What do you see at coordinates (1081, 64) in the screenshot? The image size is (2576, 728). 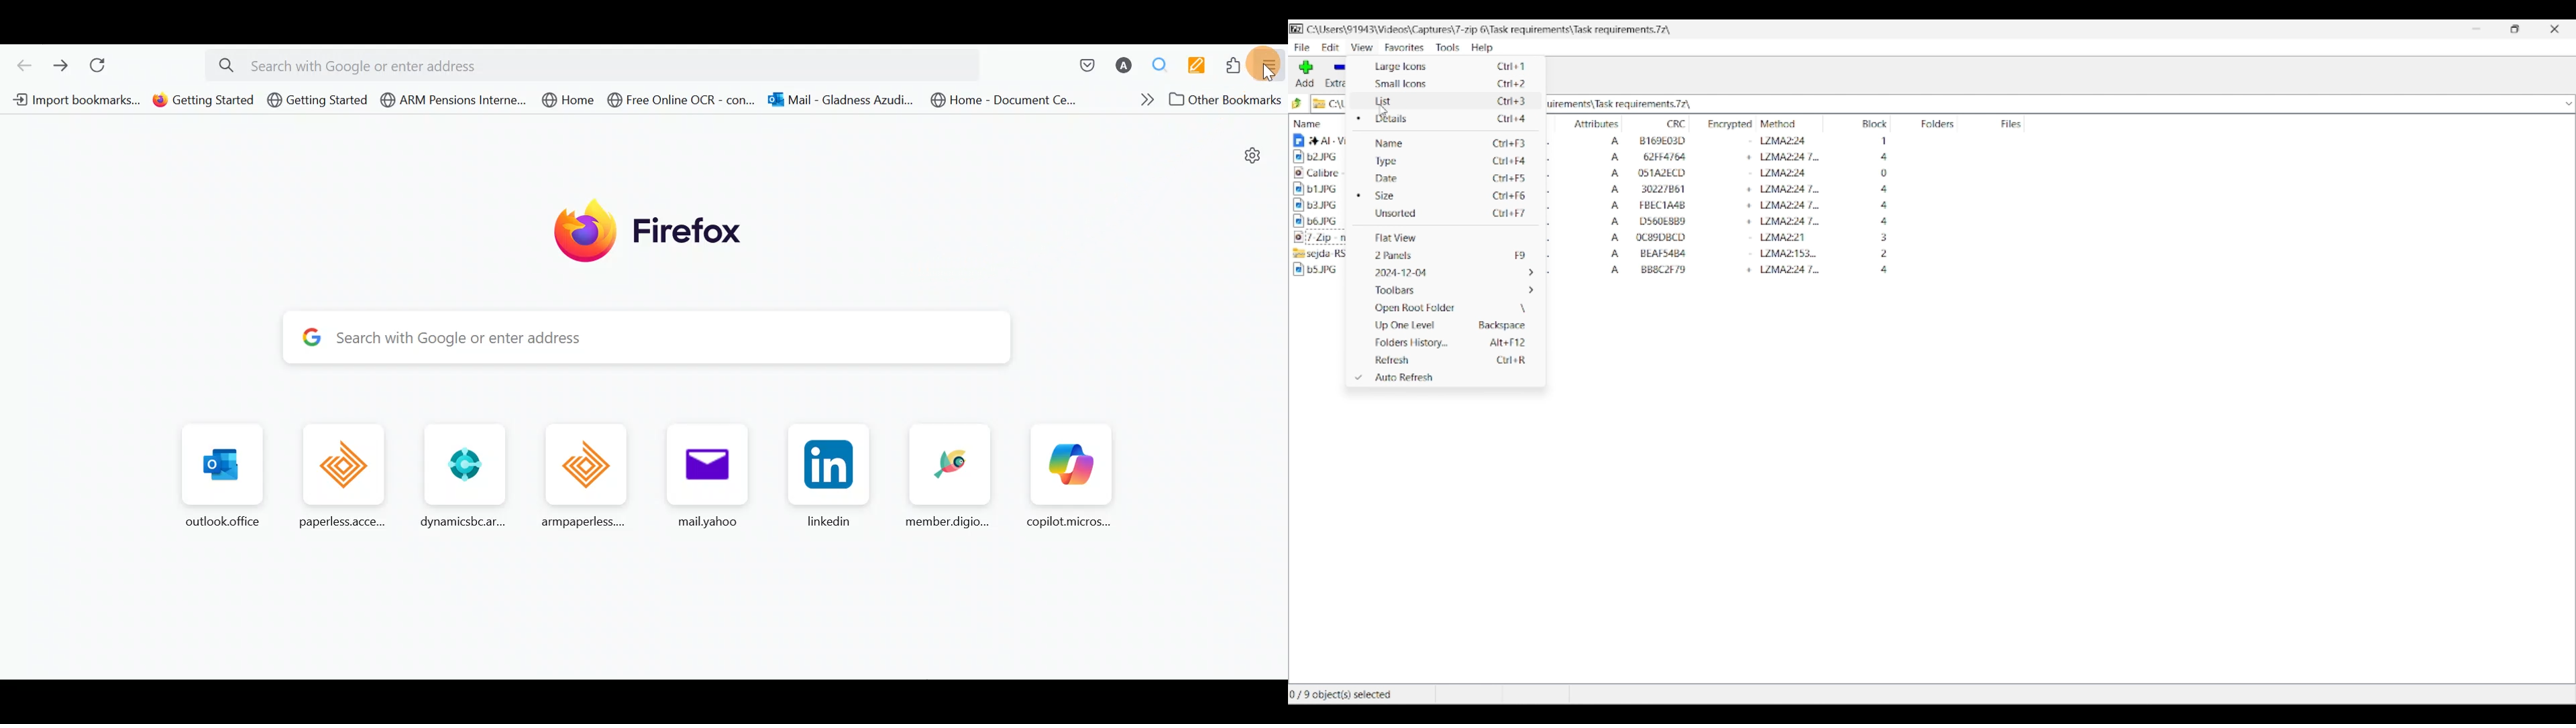 I see `Save to pocket` at bounding box center [1081, 64].